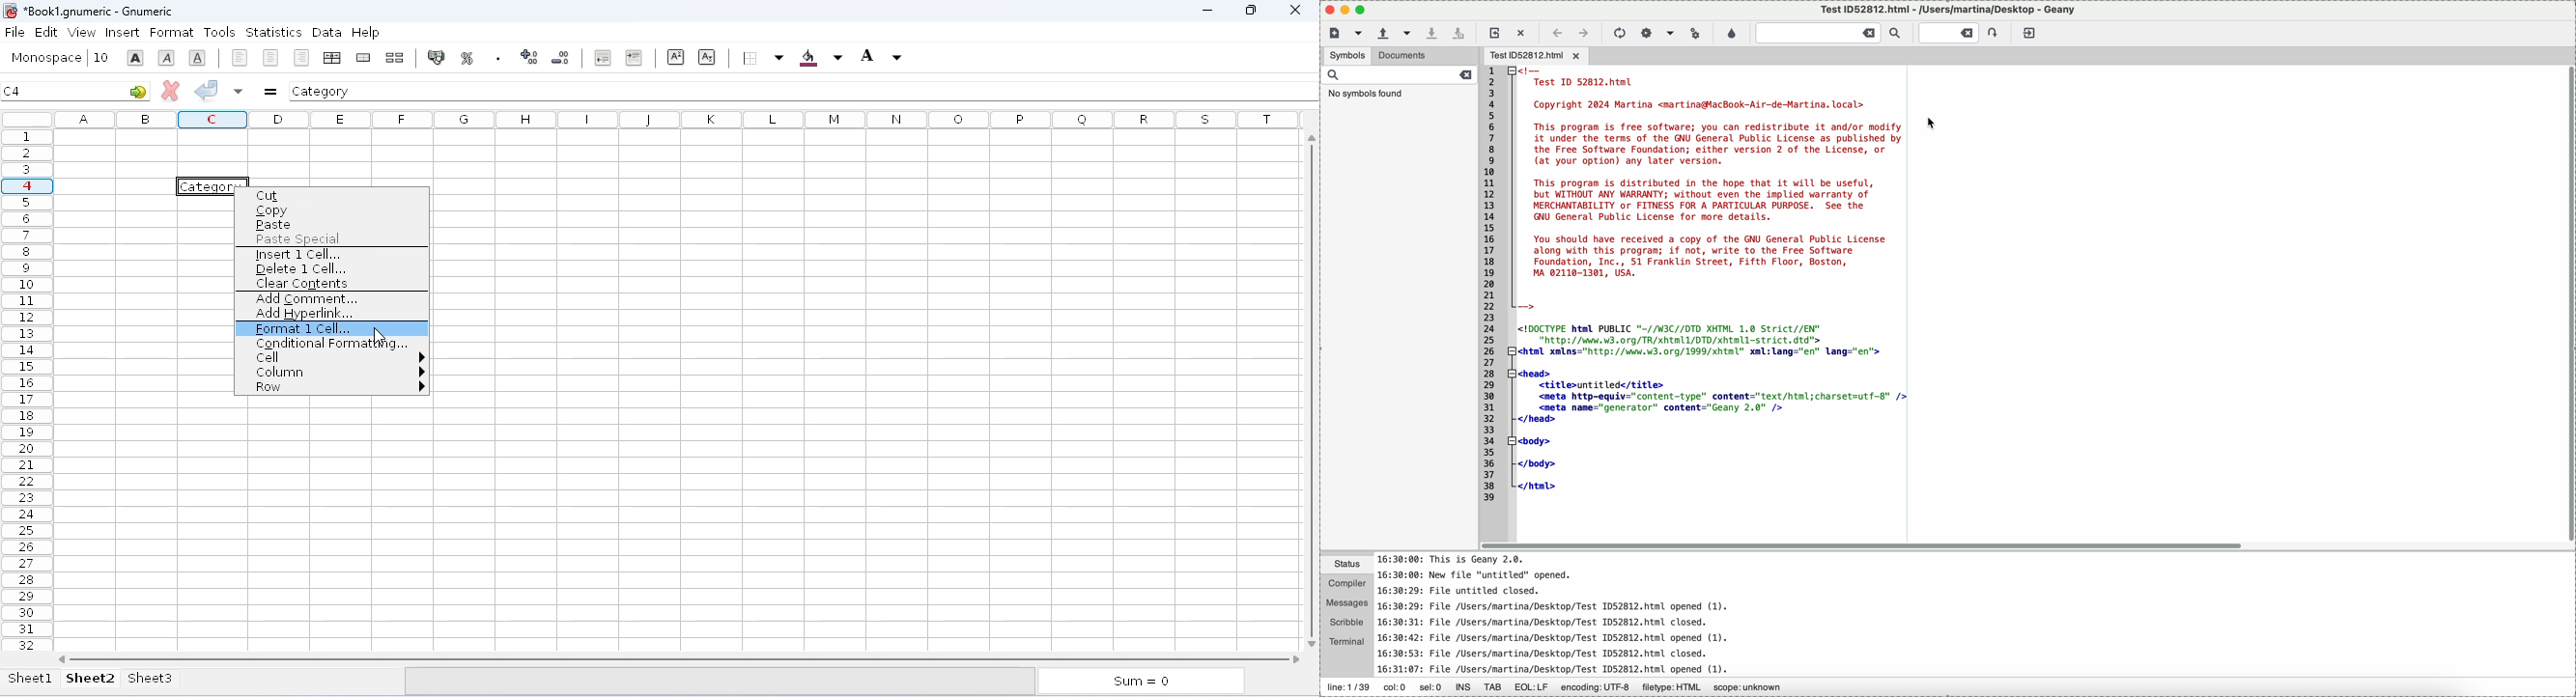  I want to click on conditional formatting, so click(332, 343).